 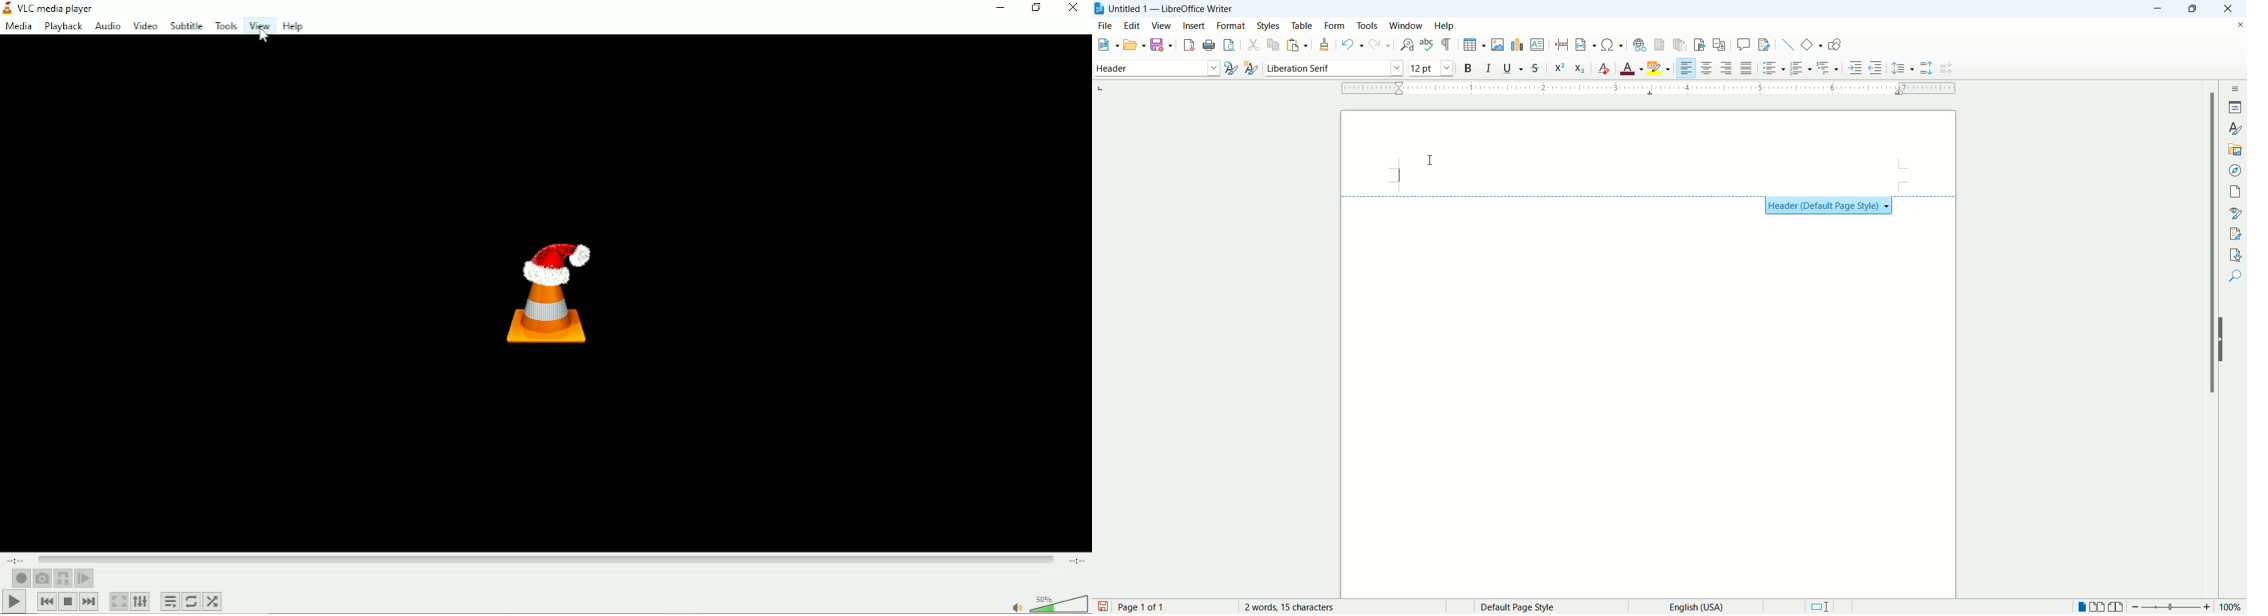 What do you see at coordinates (1427, 45) in the screenshot?
I see `spell check` at bounding box center [1427, 45].